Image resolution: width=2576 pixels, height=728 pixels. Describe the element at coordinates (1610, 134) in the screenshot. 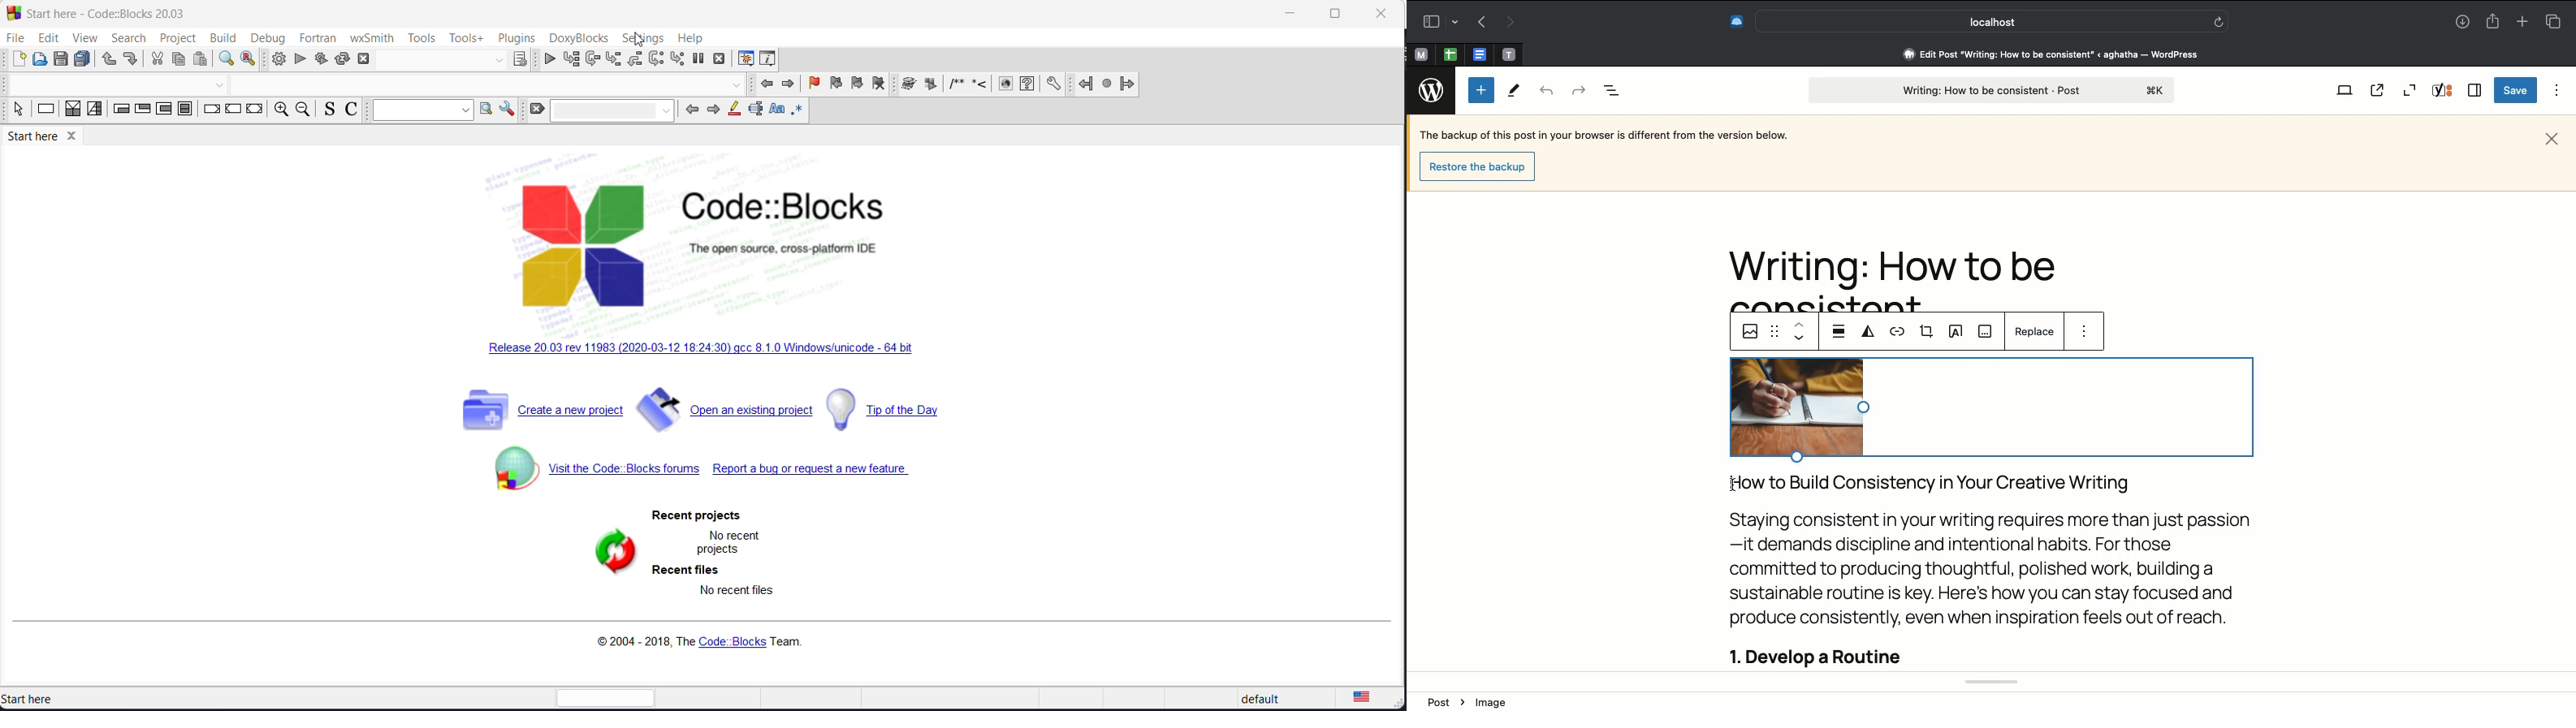

I see `The backup of this post in your browser is different from the version below.` at that location.